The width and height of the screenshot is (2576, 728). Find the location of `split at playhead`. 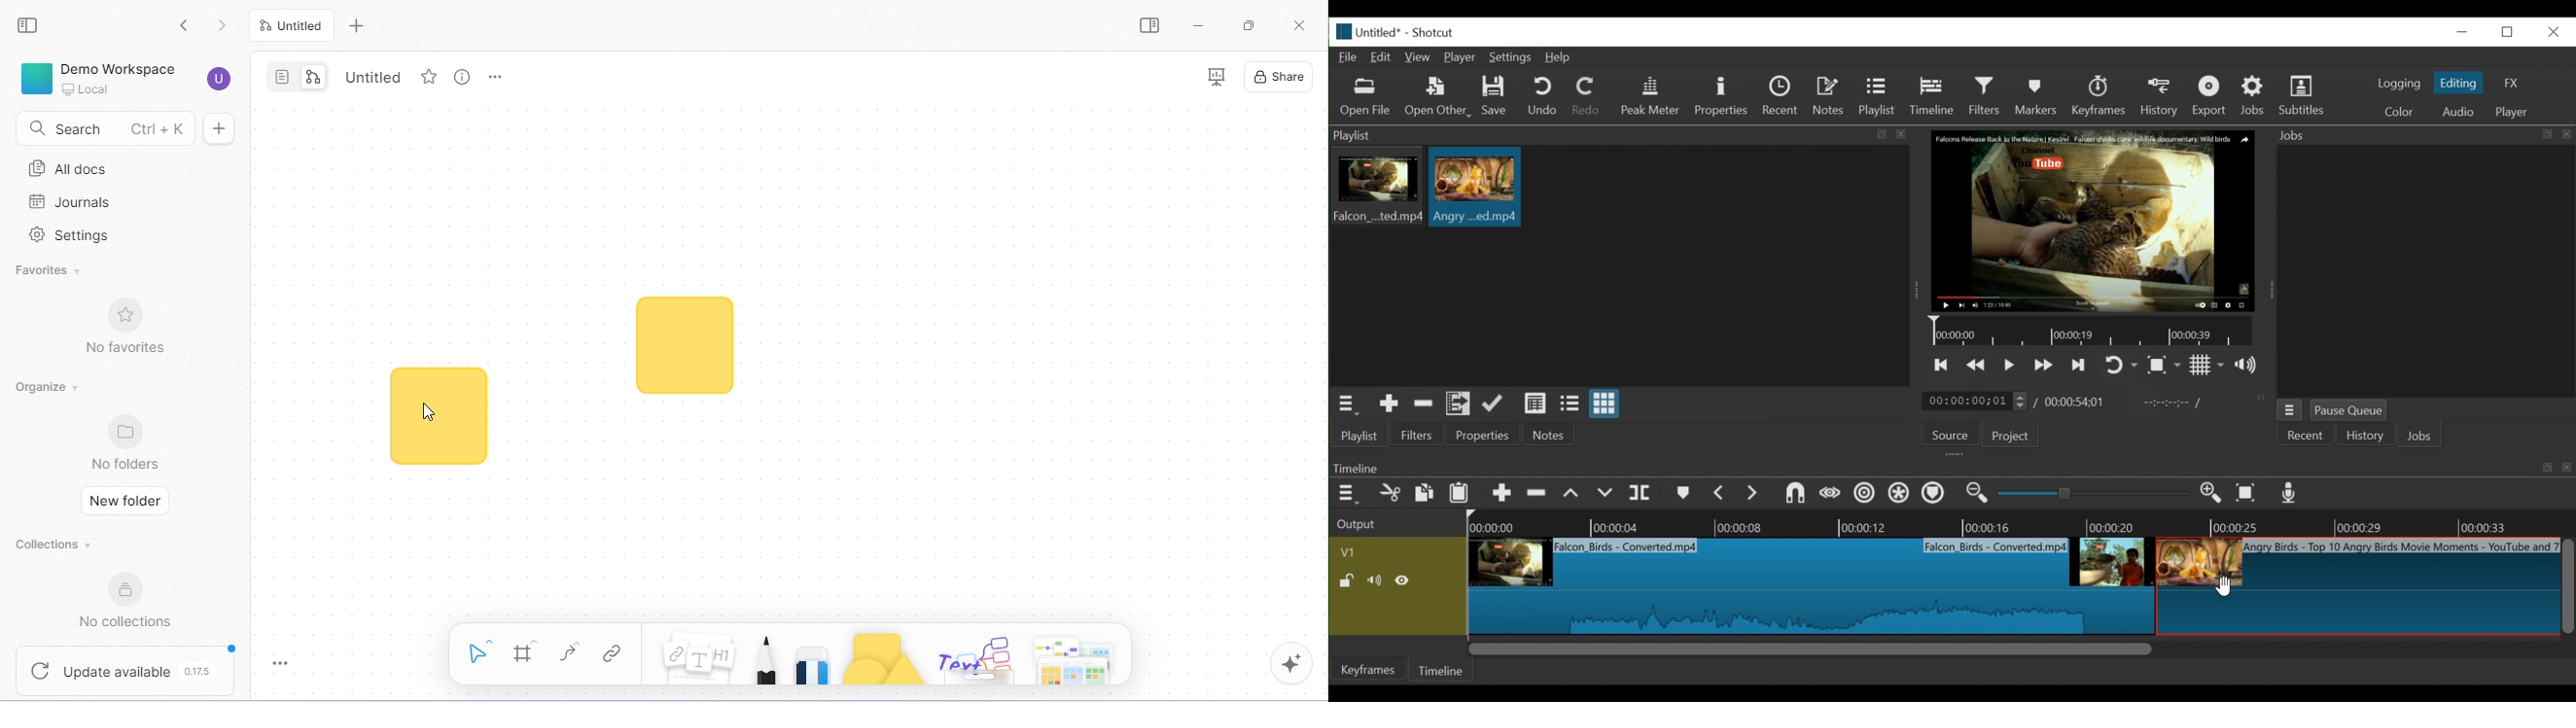

split at playhead is located at coordinates (1642, 494).